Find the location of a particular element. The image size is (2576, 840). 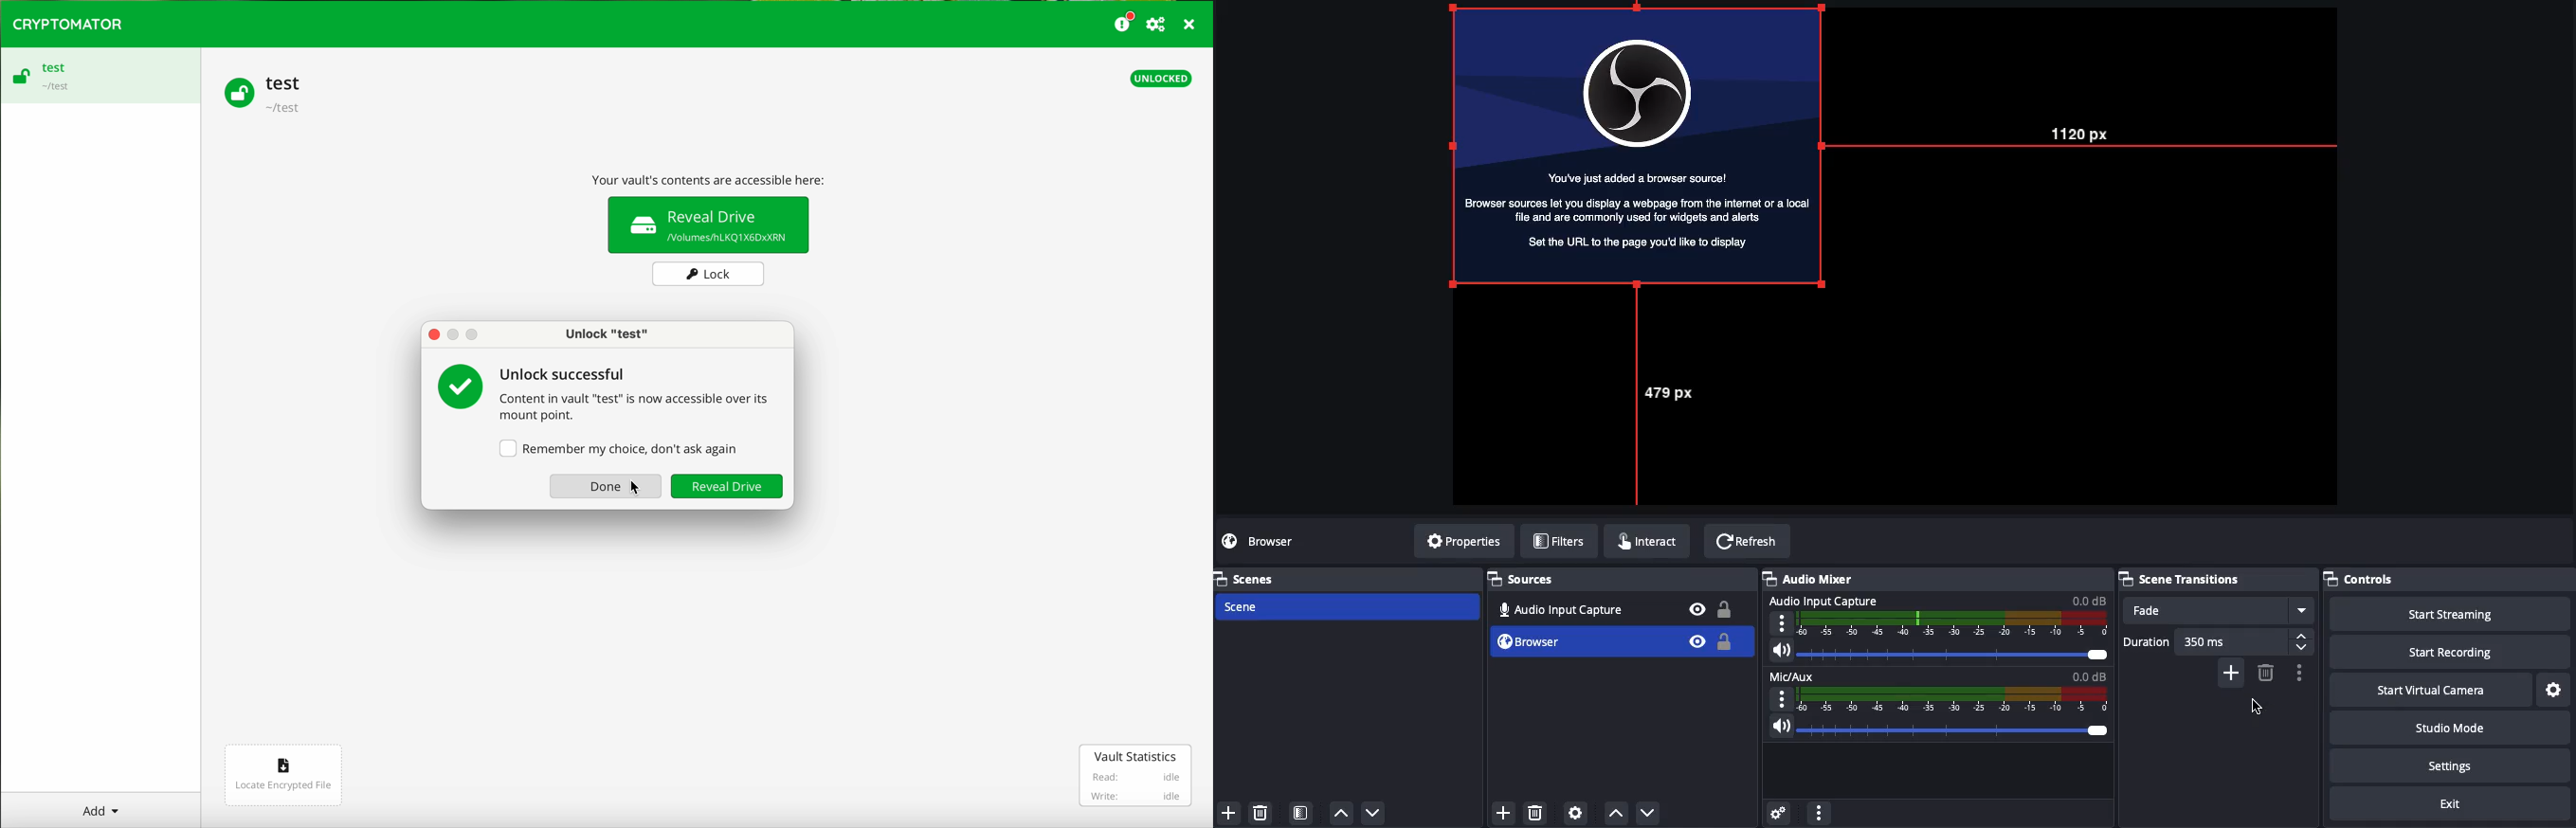

Scene is located at coordinates (1252, 605).